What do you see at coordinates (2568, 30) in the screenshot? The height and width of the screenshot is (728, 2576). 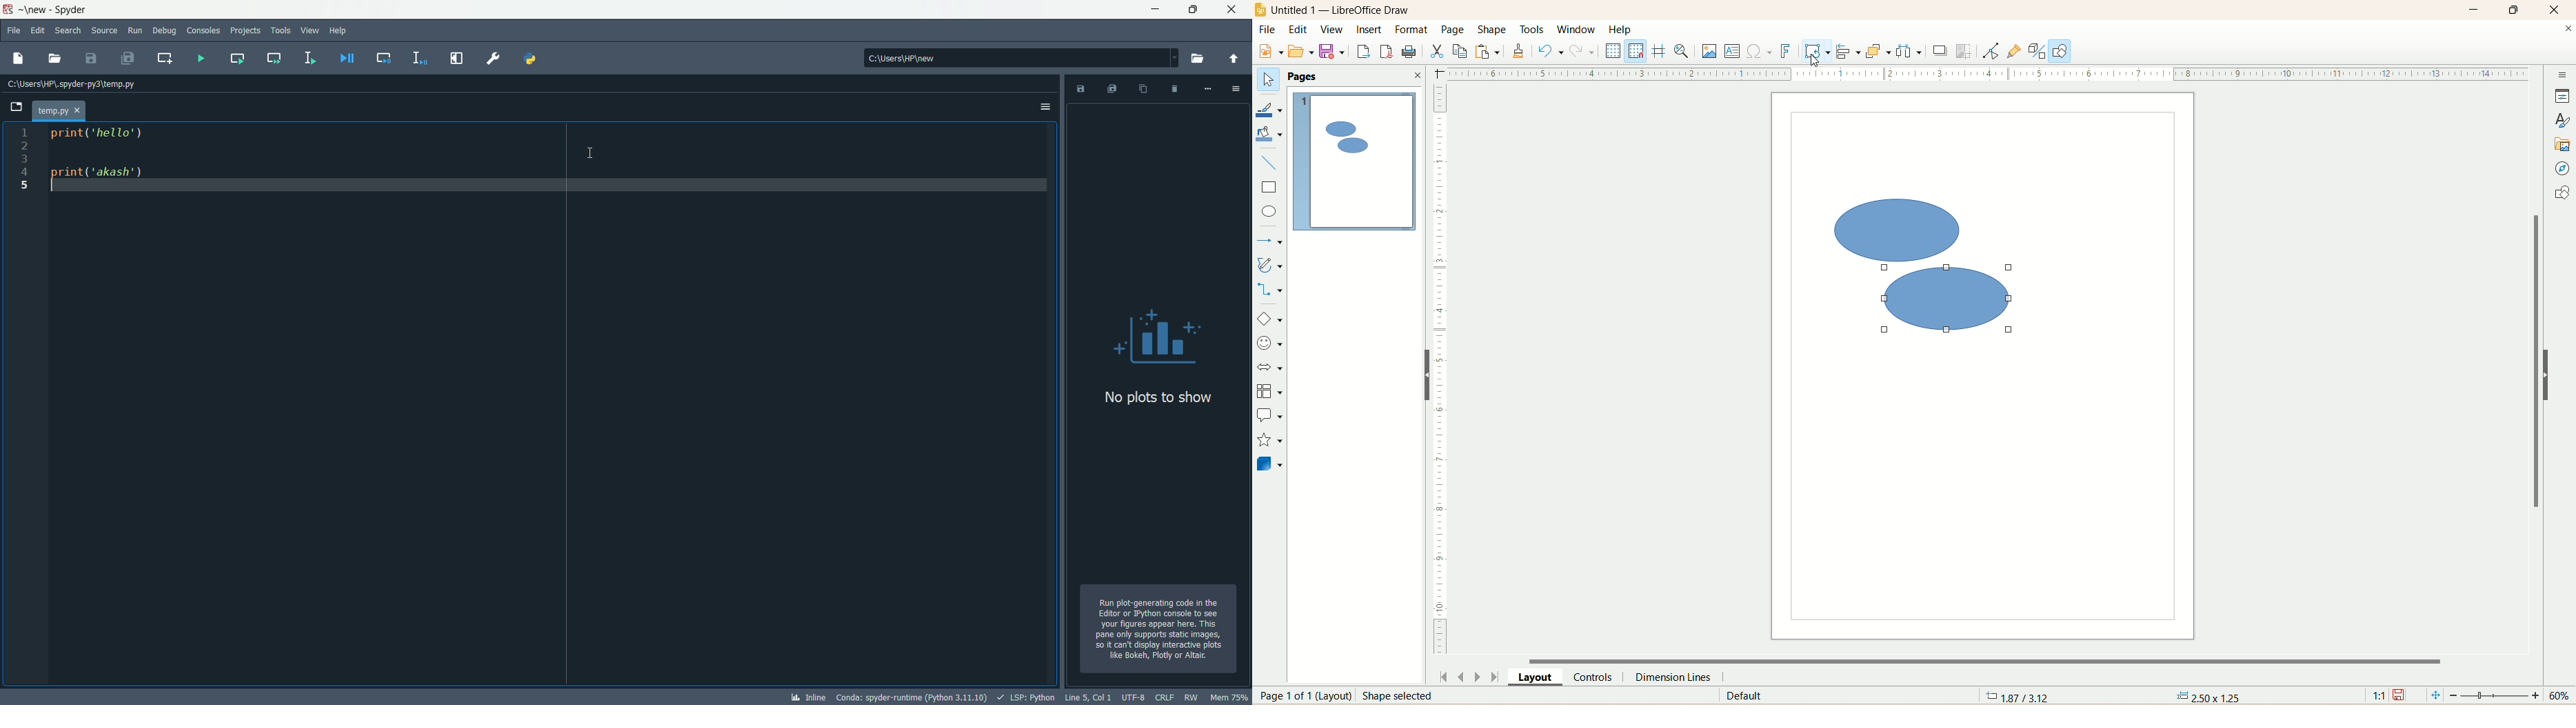 I see `close documents` at bounding box center [2568, 30].